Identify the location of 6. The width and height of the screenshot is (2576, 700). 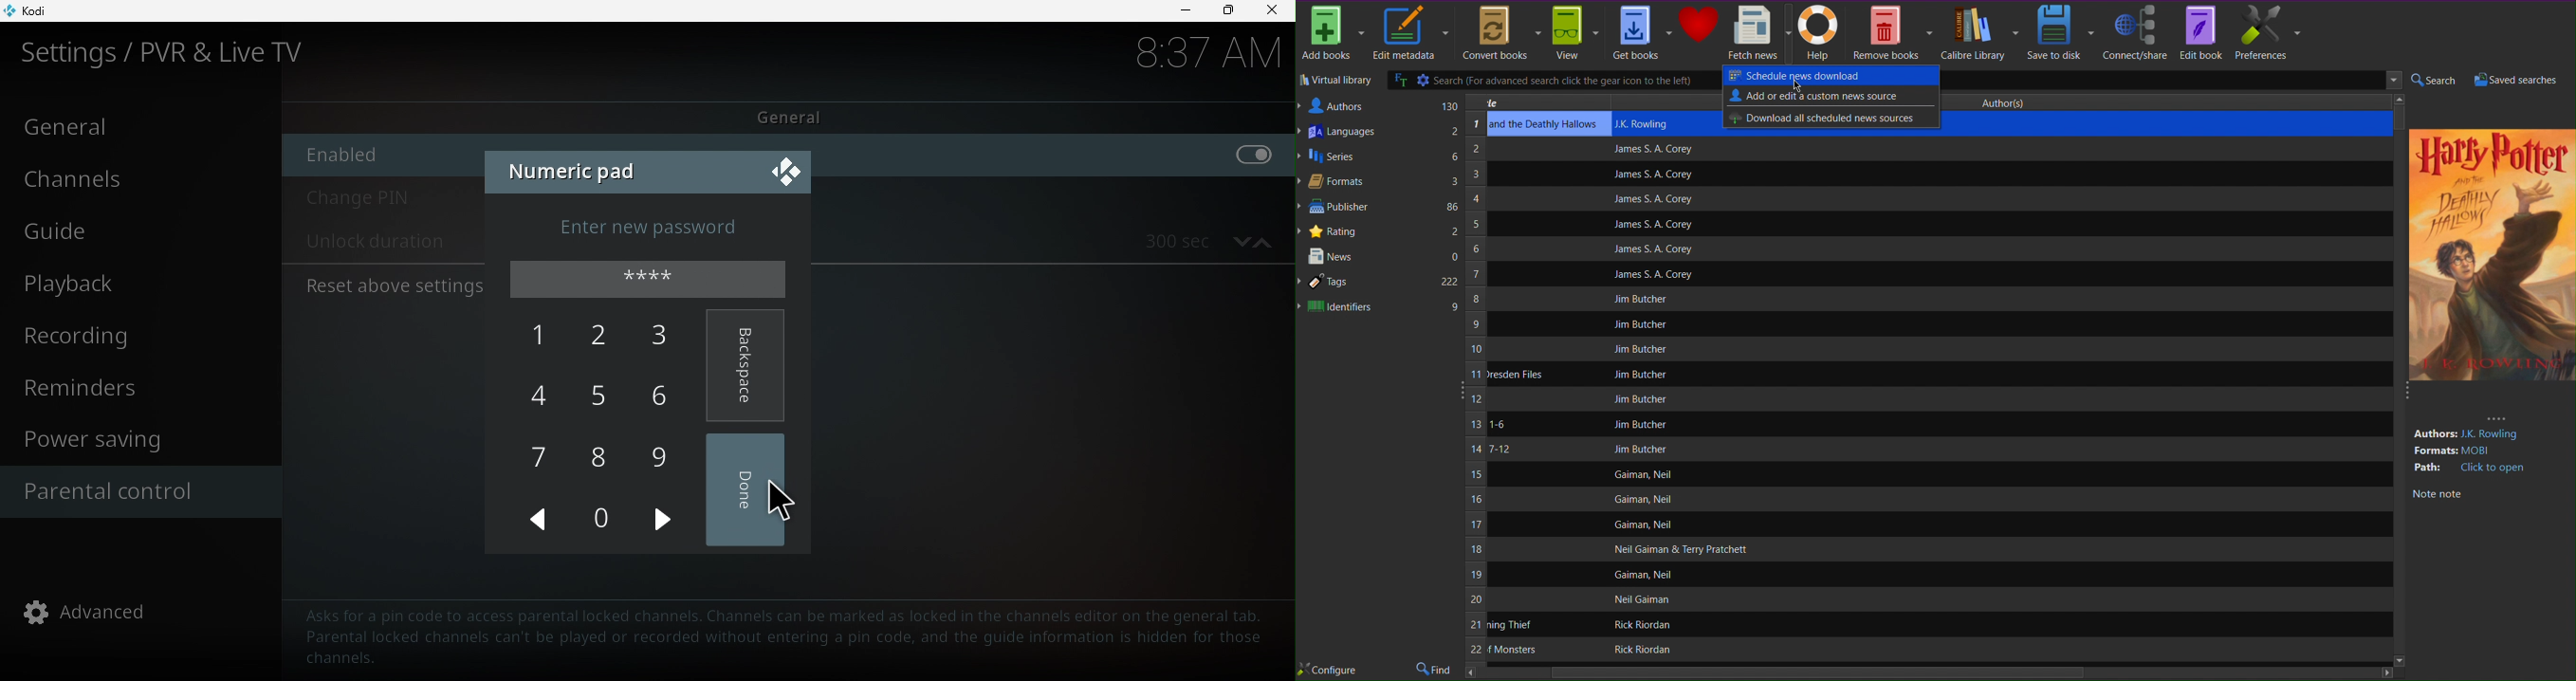
(673, 395).